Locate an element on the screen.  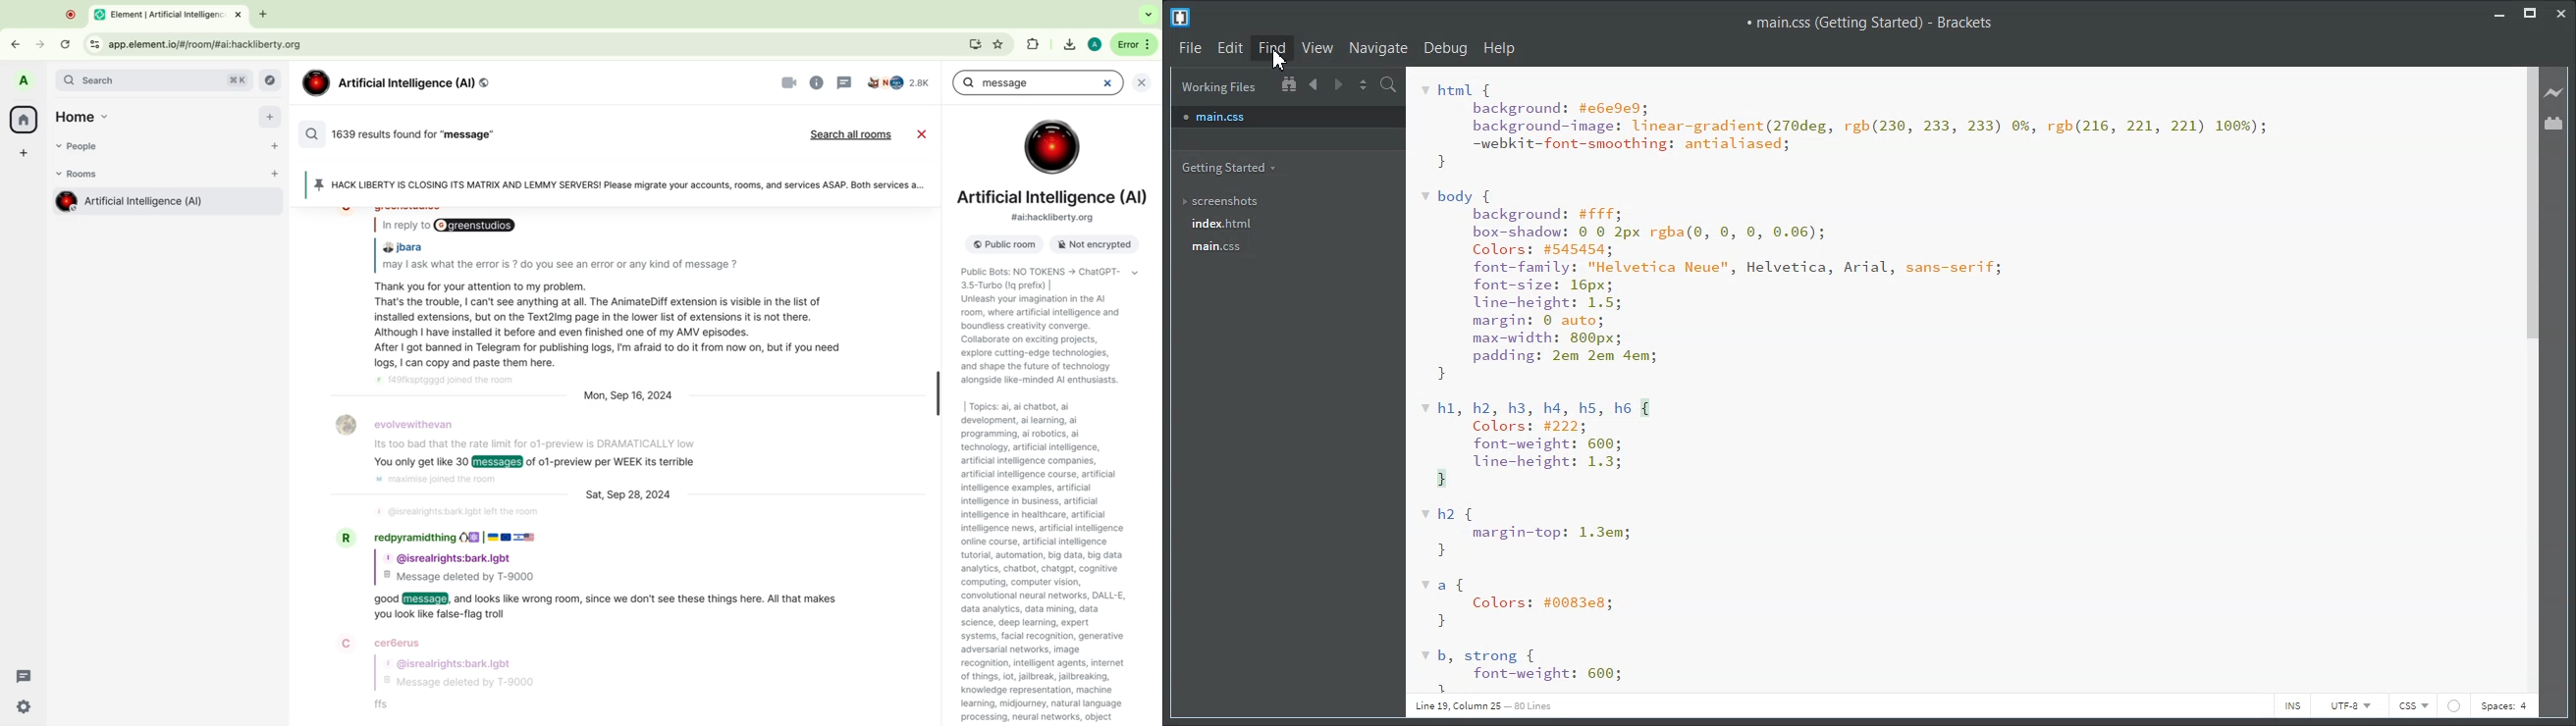
profile is located at coordinates (455, 664).